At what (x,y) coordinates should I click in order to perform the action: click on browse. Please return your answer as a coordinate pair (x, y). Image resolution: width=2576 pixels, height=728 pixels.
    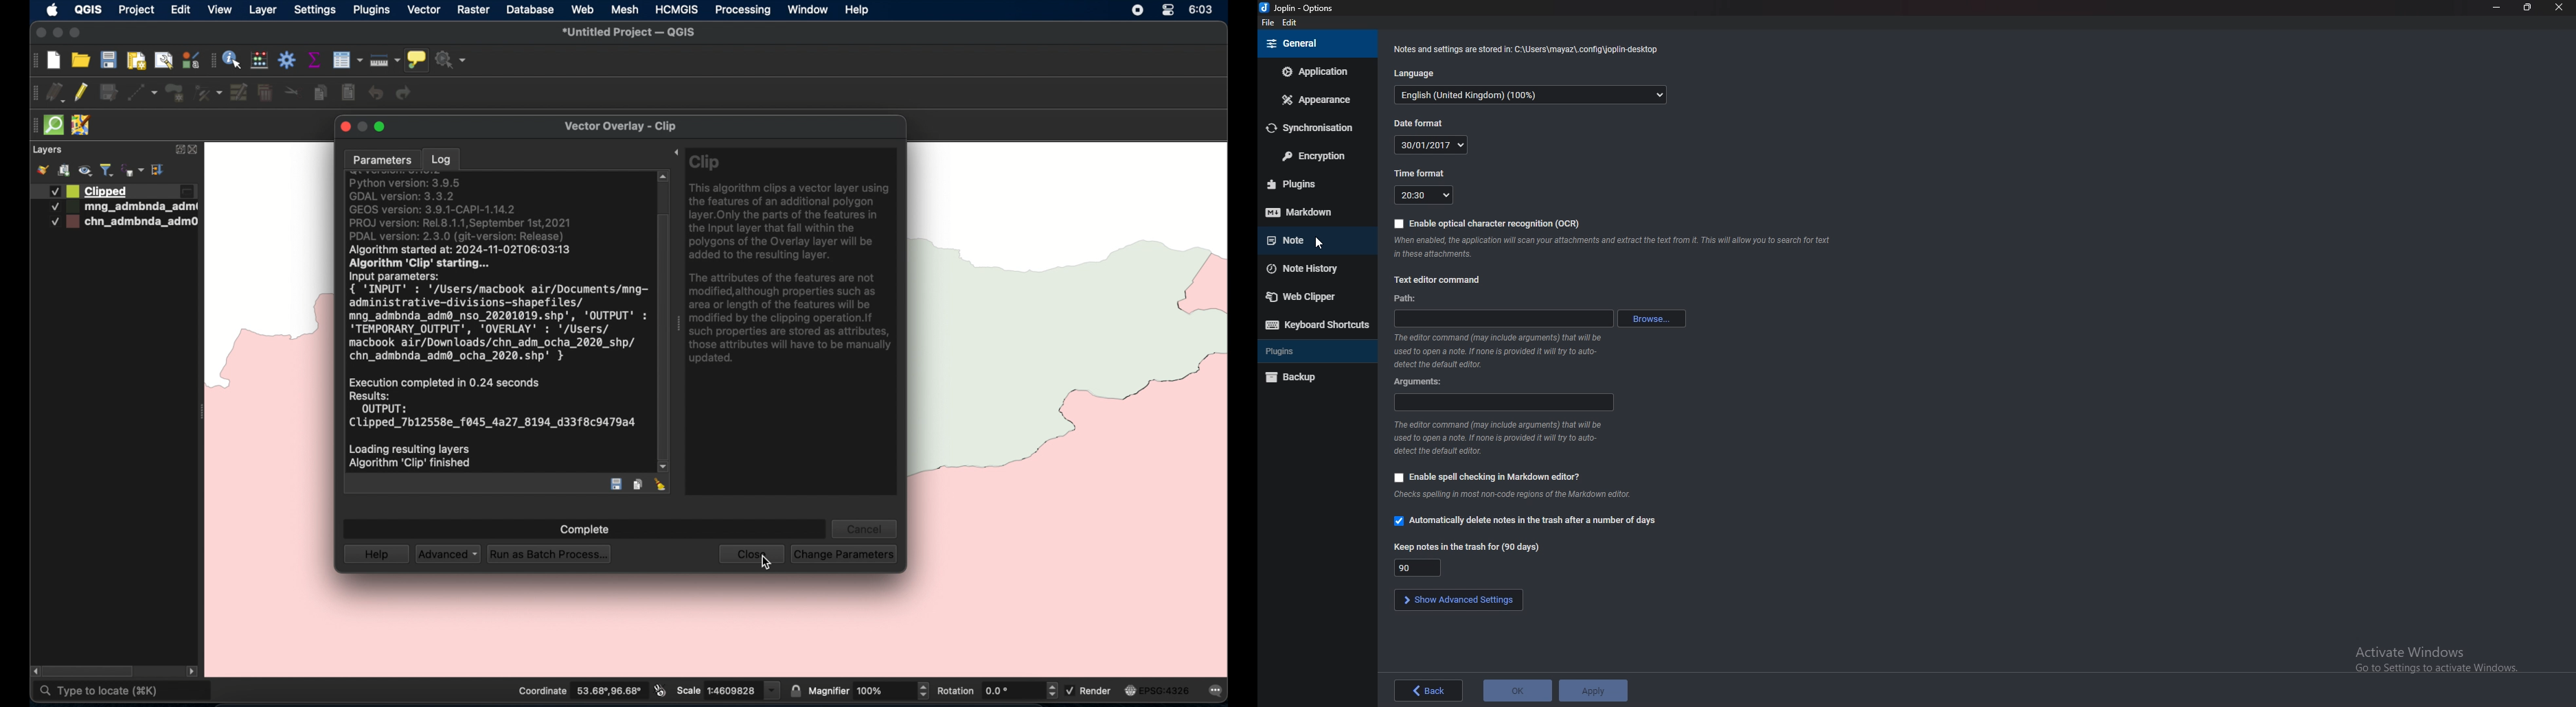
    Looking at the image, I should click on (1656, 319).